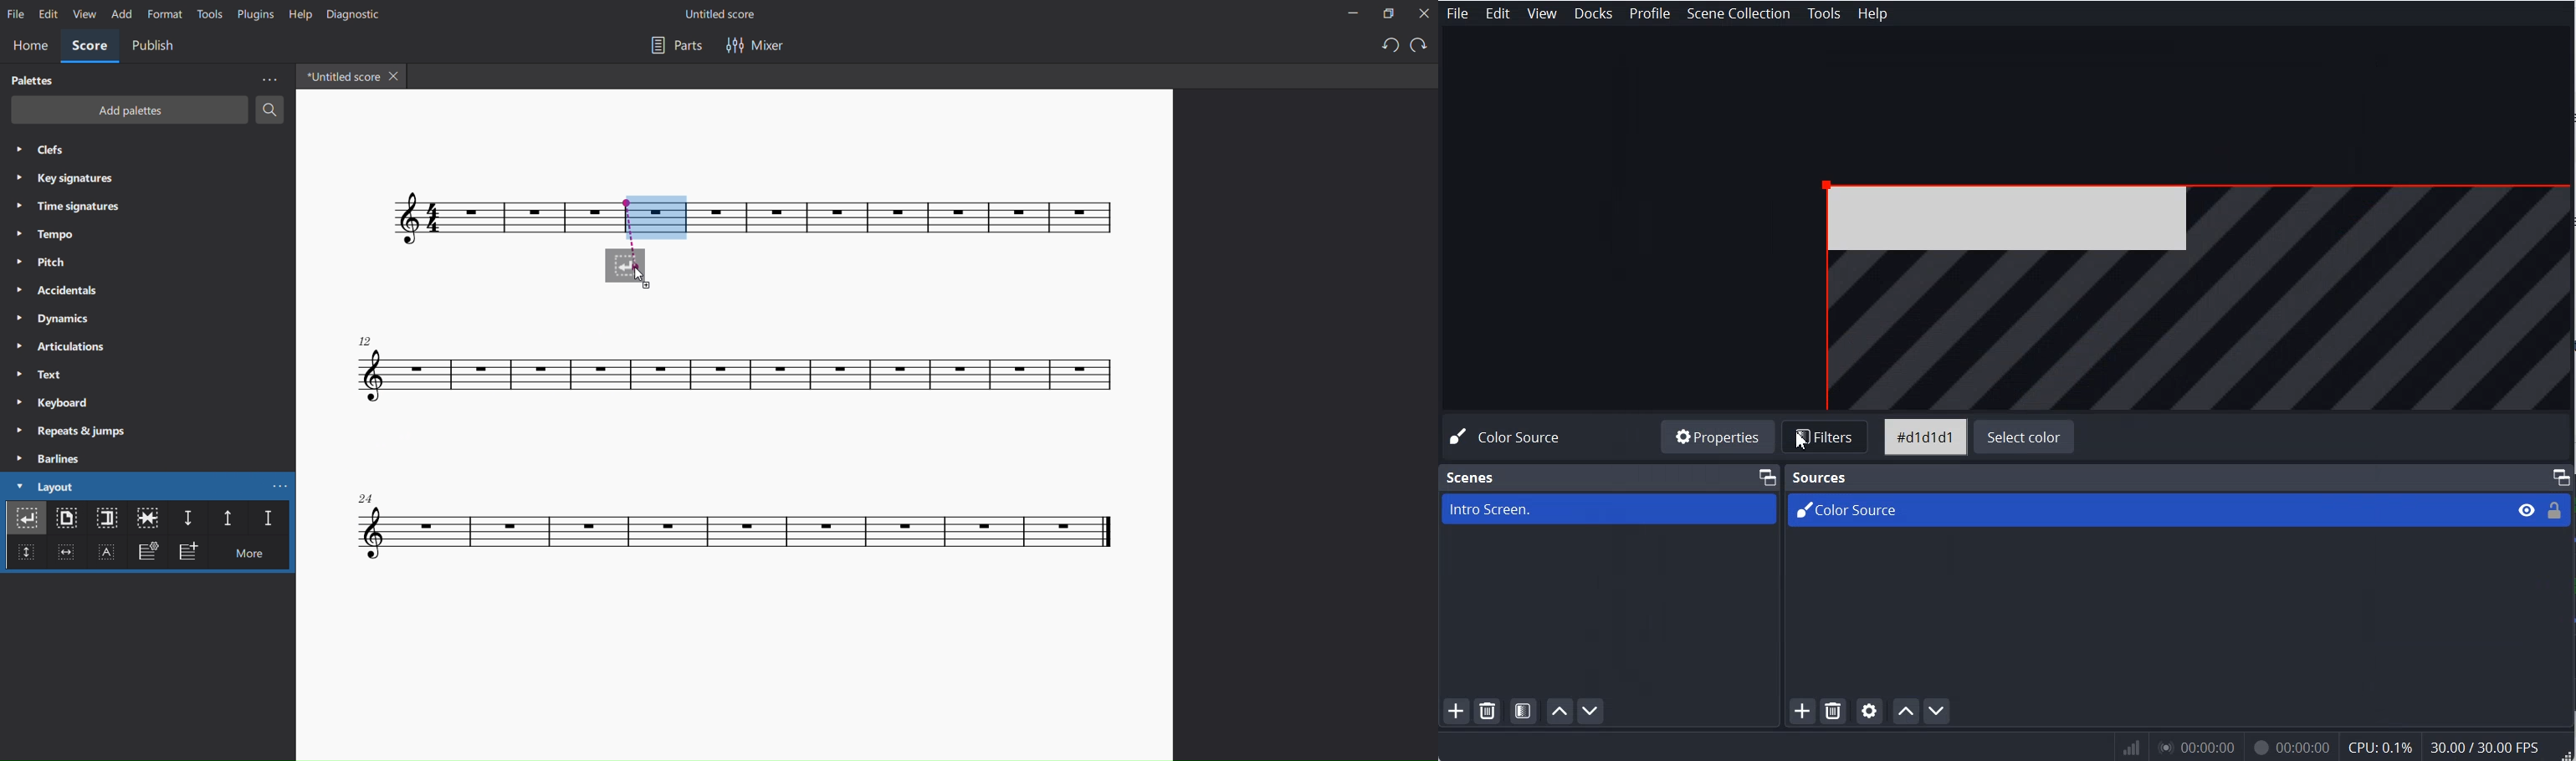 The width and height of the screenshot is (2576, 784). Describe the element at coordinates (1719, 438) in the screenshot. I see `Properties` at that location.